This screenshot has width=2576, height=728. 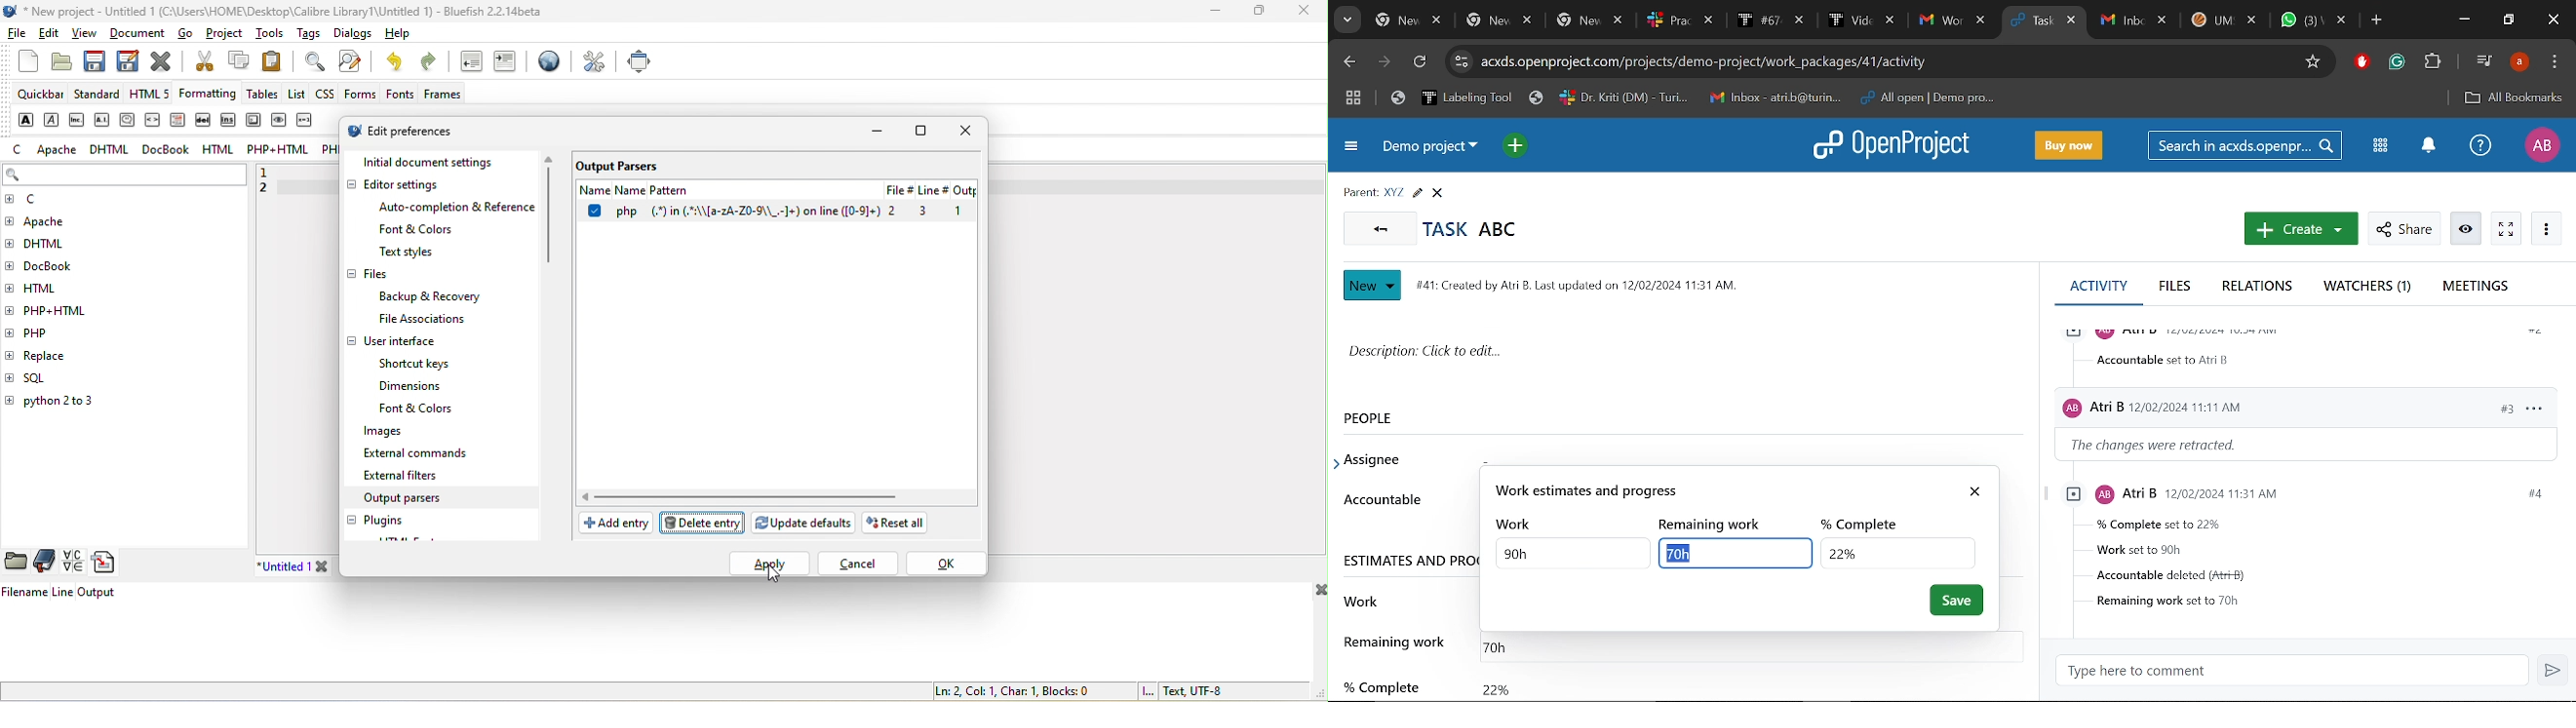 I want to click on Minimize, so click(x=2463, y=21).